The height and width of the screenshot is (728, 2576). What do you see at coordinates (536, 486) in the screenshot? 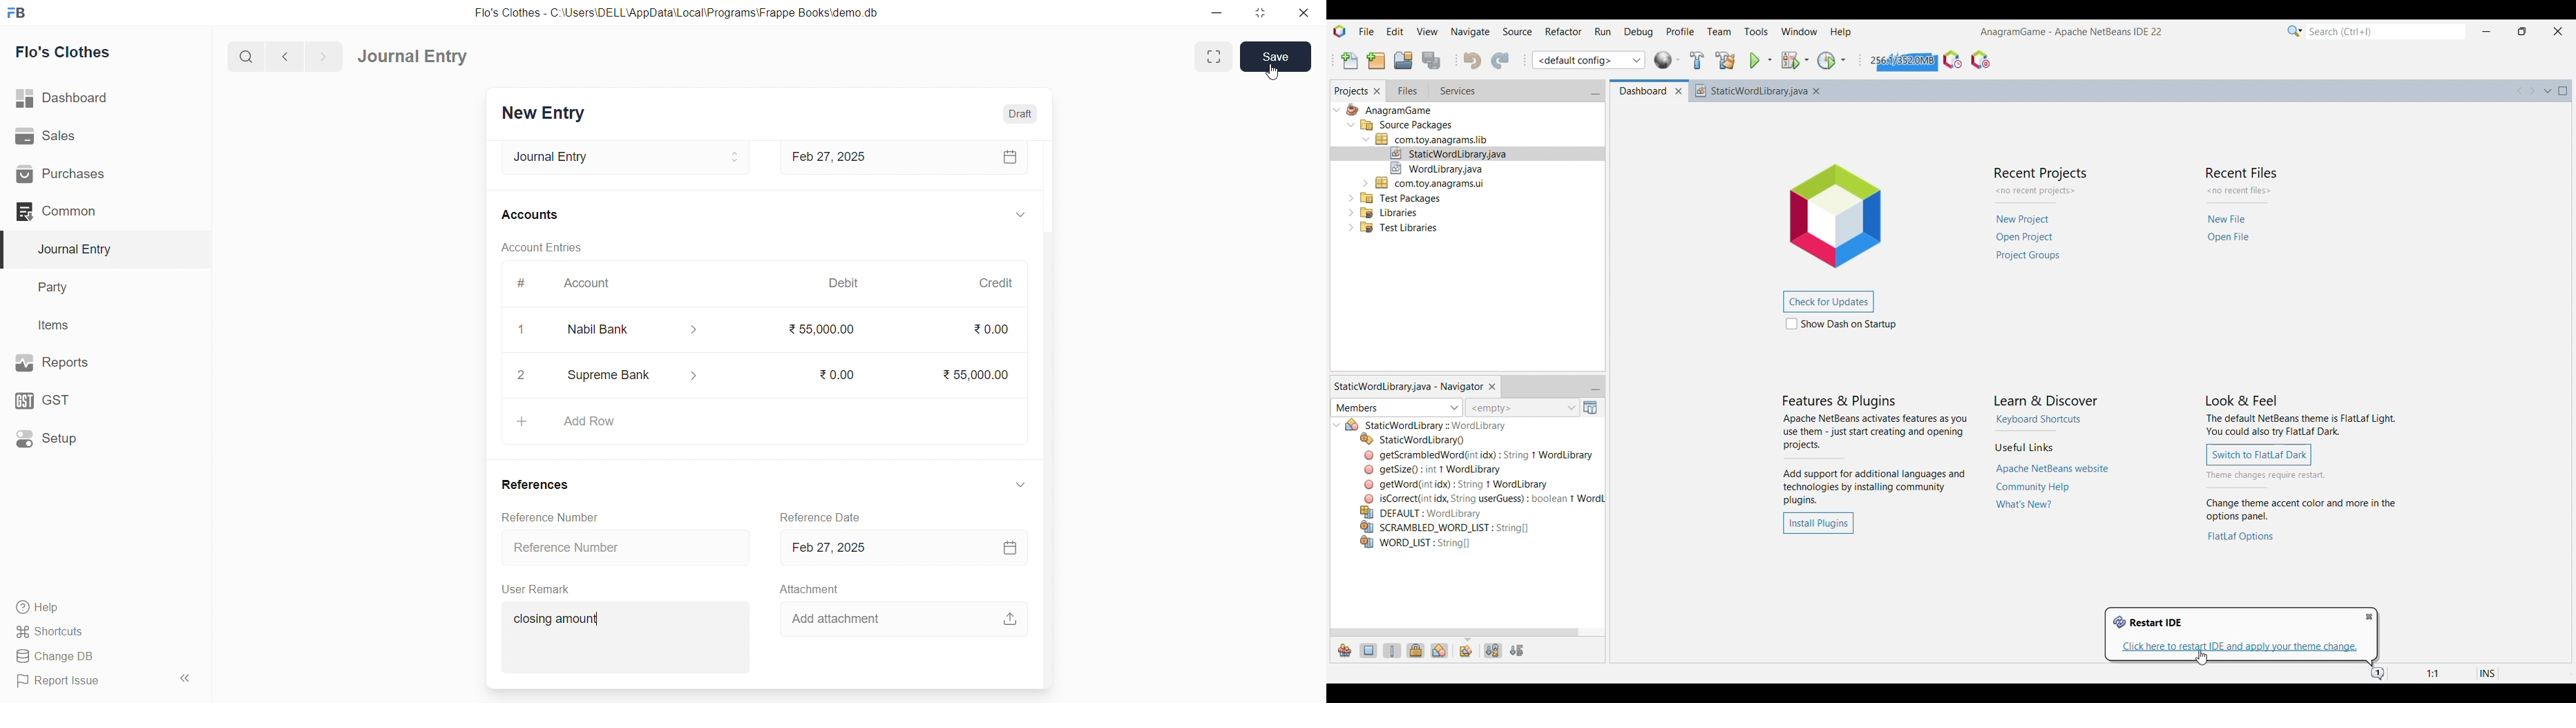
I see `References` at bounding box center [536, 486].